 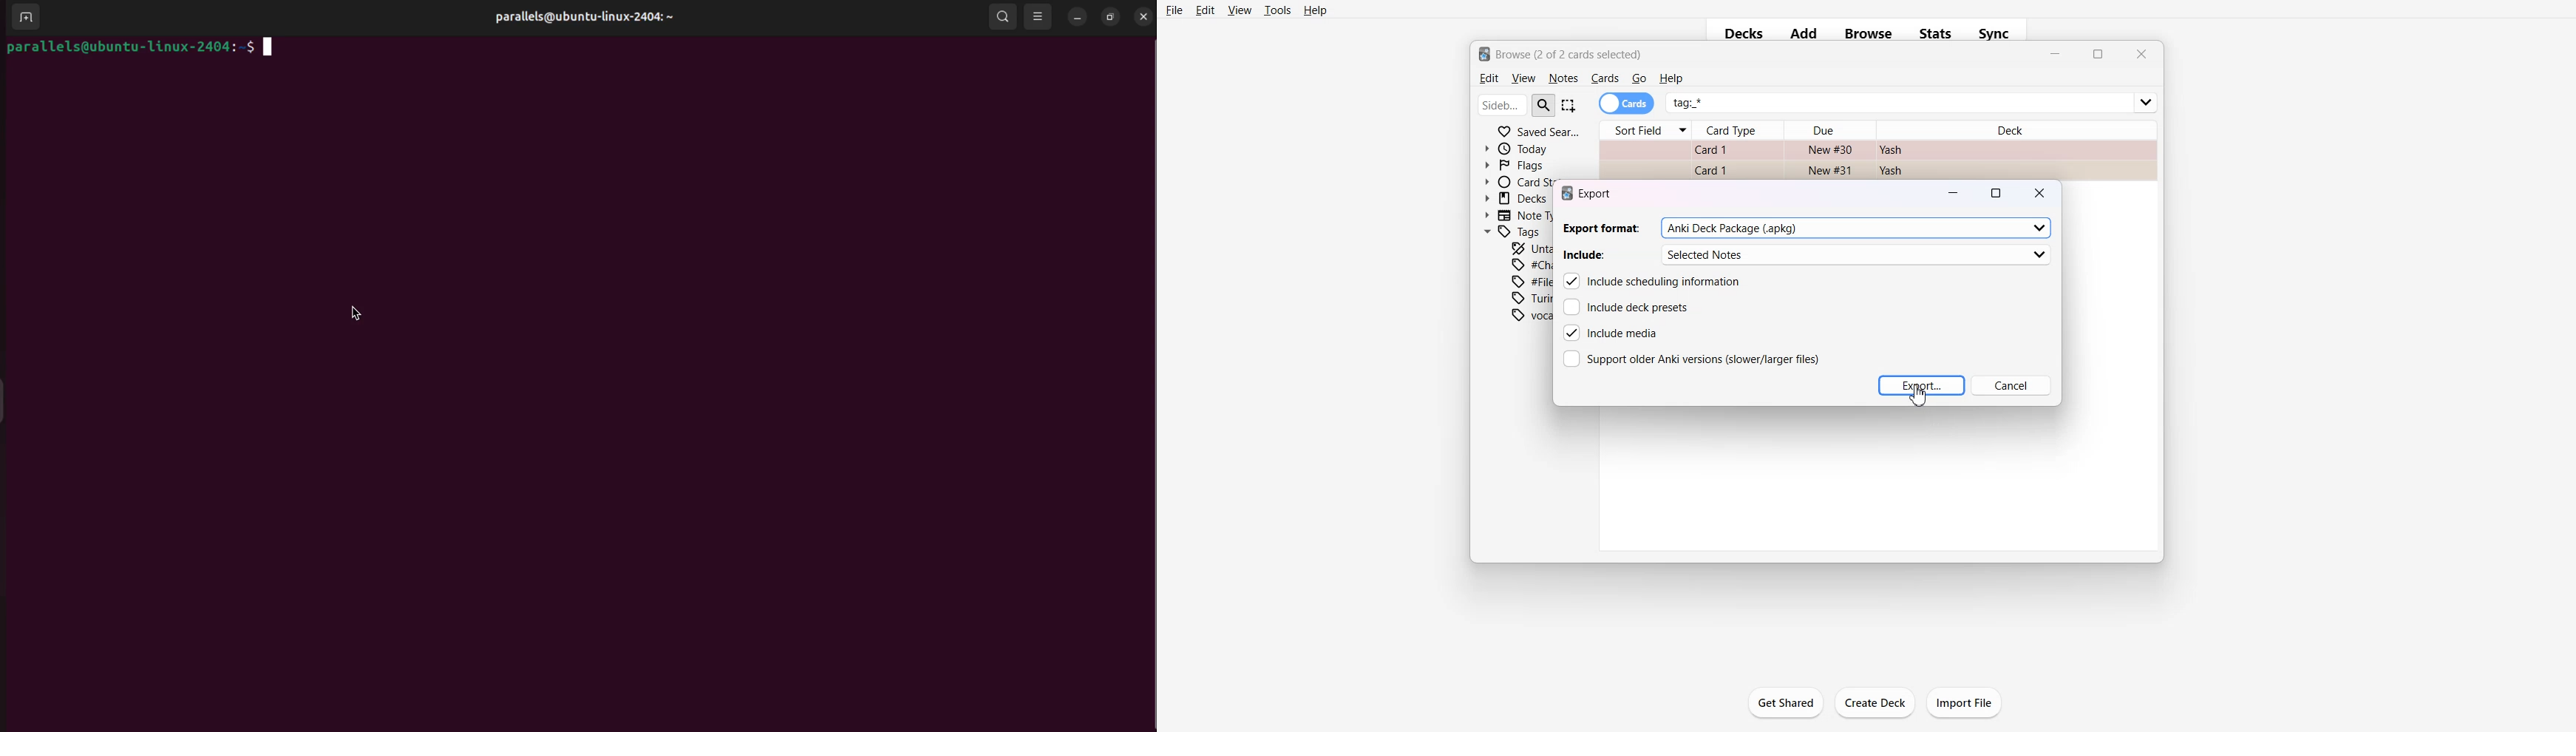 I want to click on Close, so click(x=2140, y=54).